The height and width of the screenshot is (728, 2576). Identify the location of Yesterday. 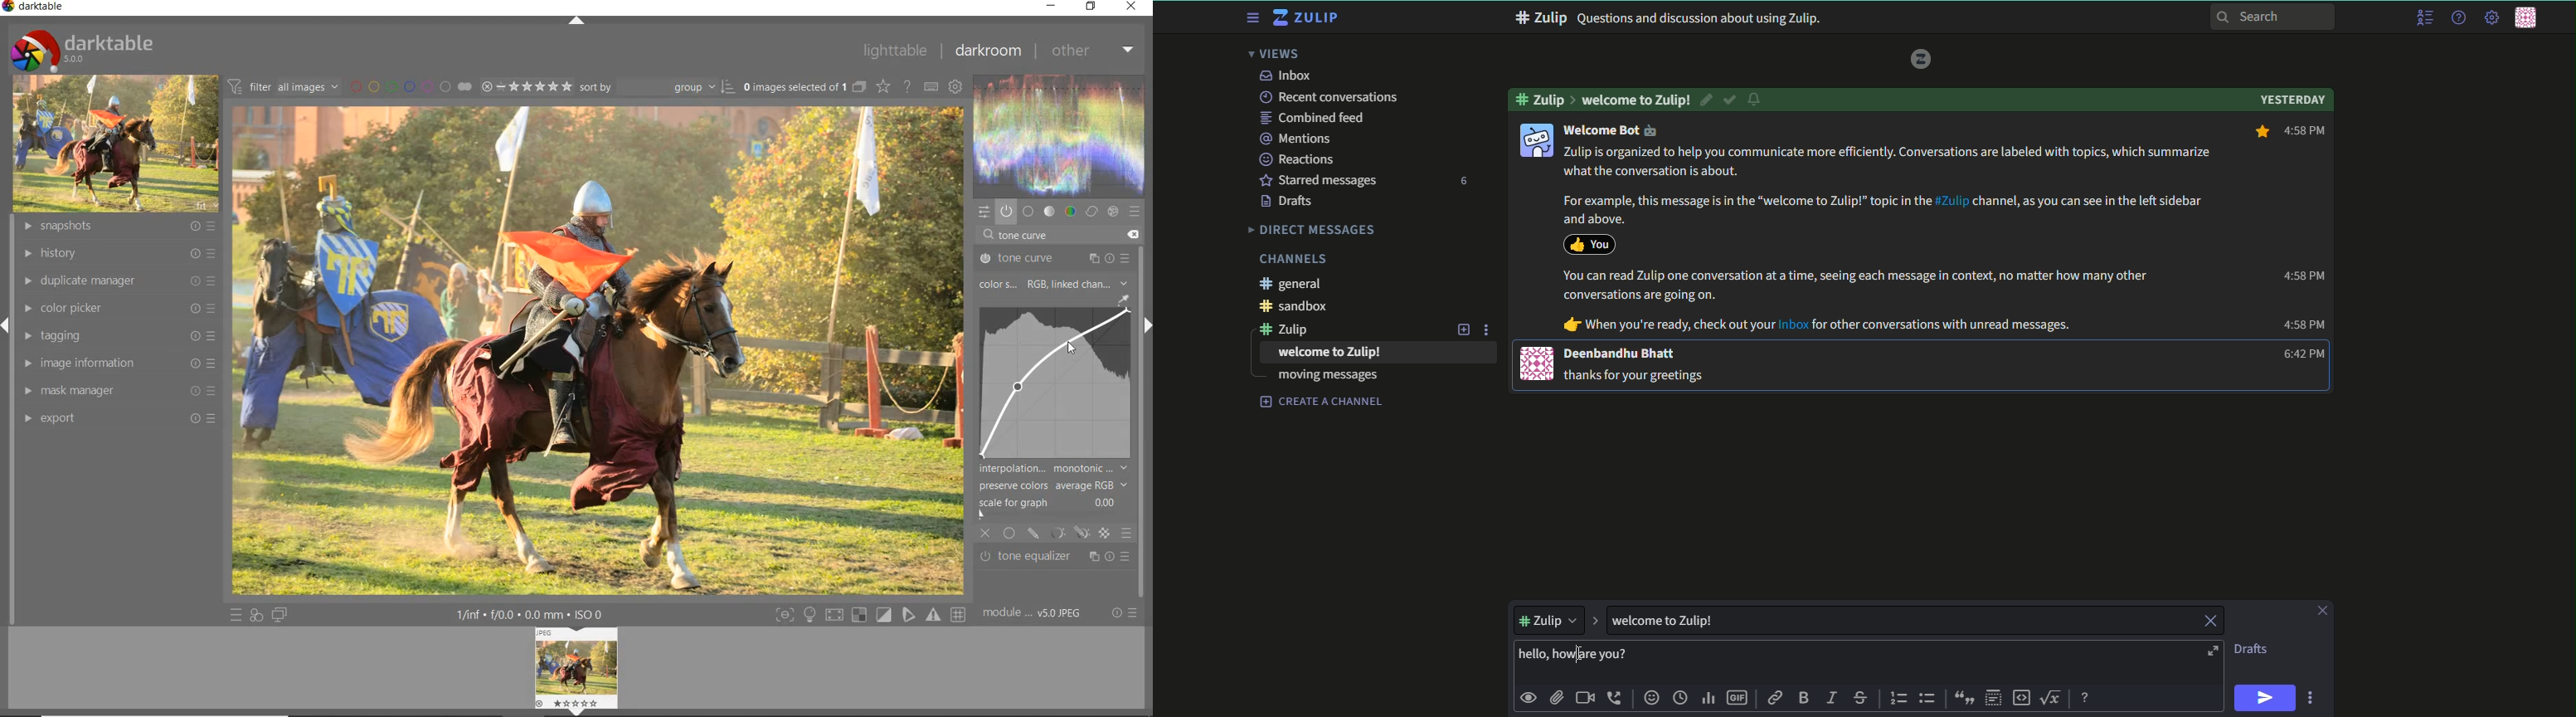
(2292, 98).